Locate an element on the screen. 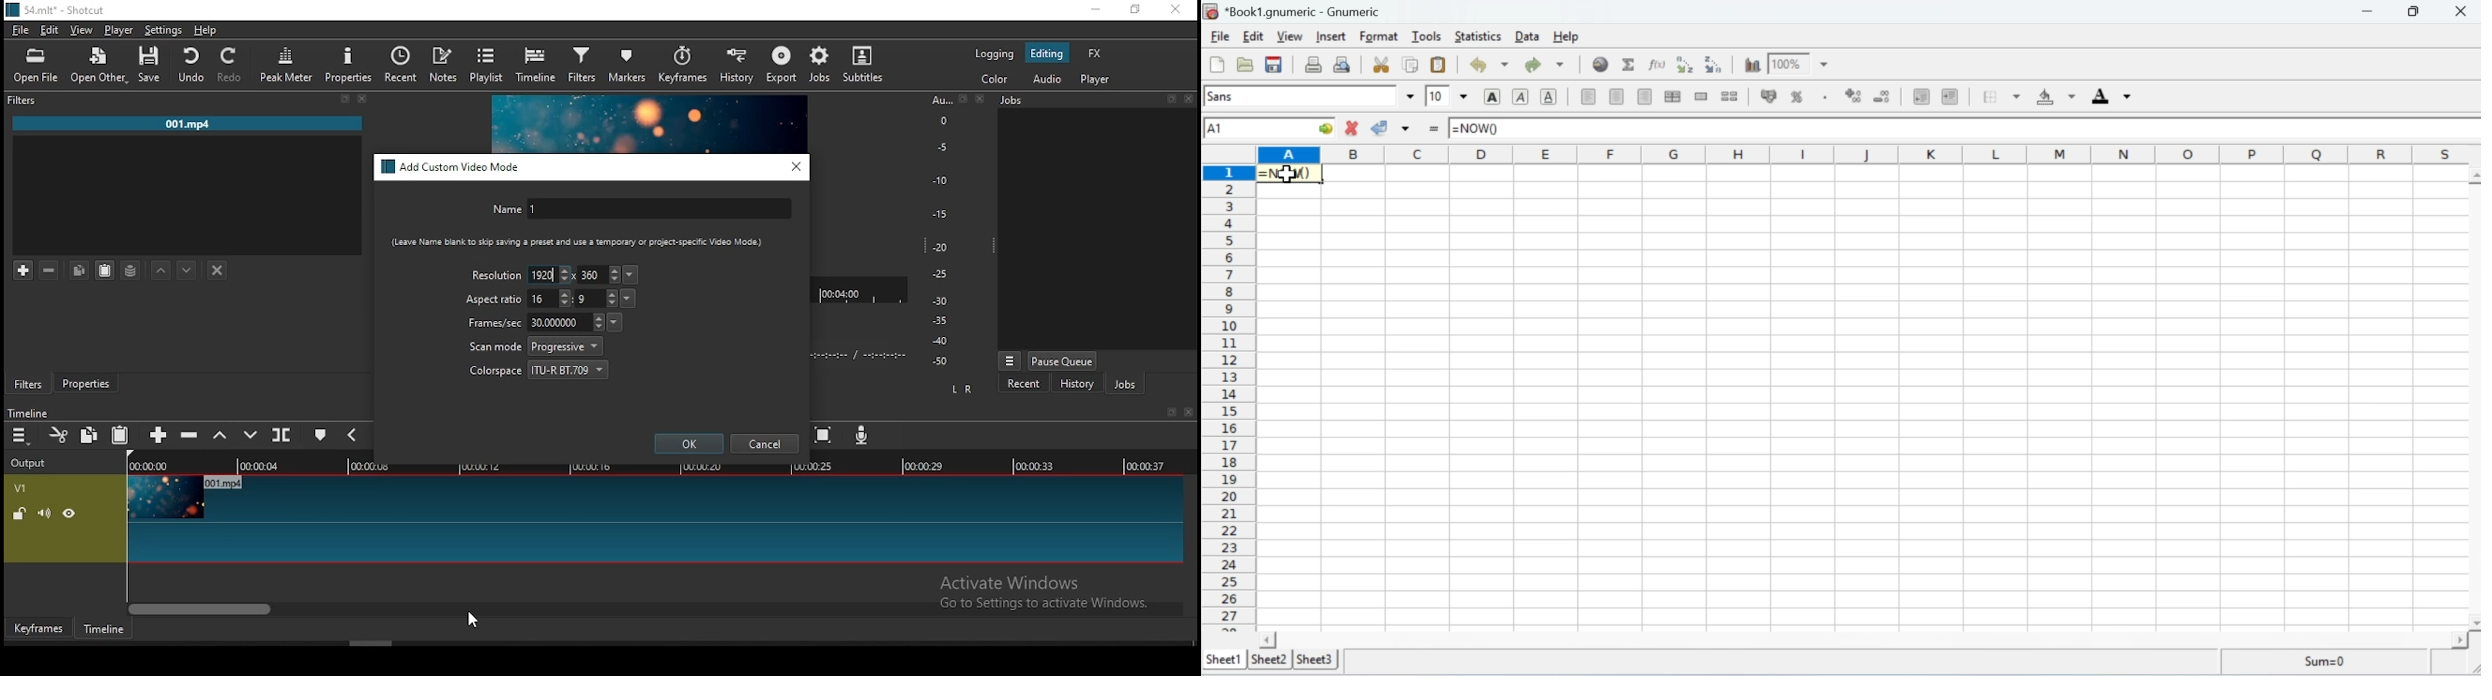  Formula bar is located at coordinates (1999, 129).